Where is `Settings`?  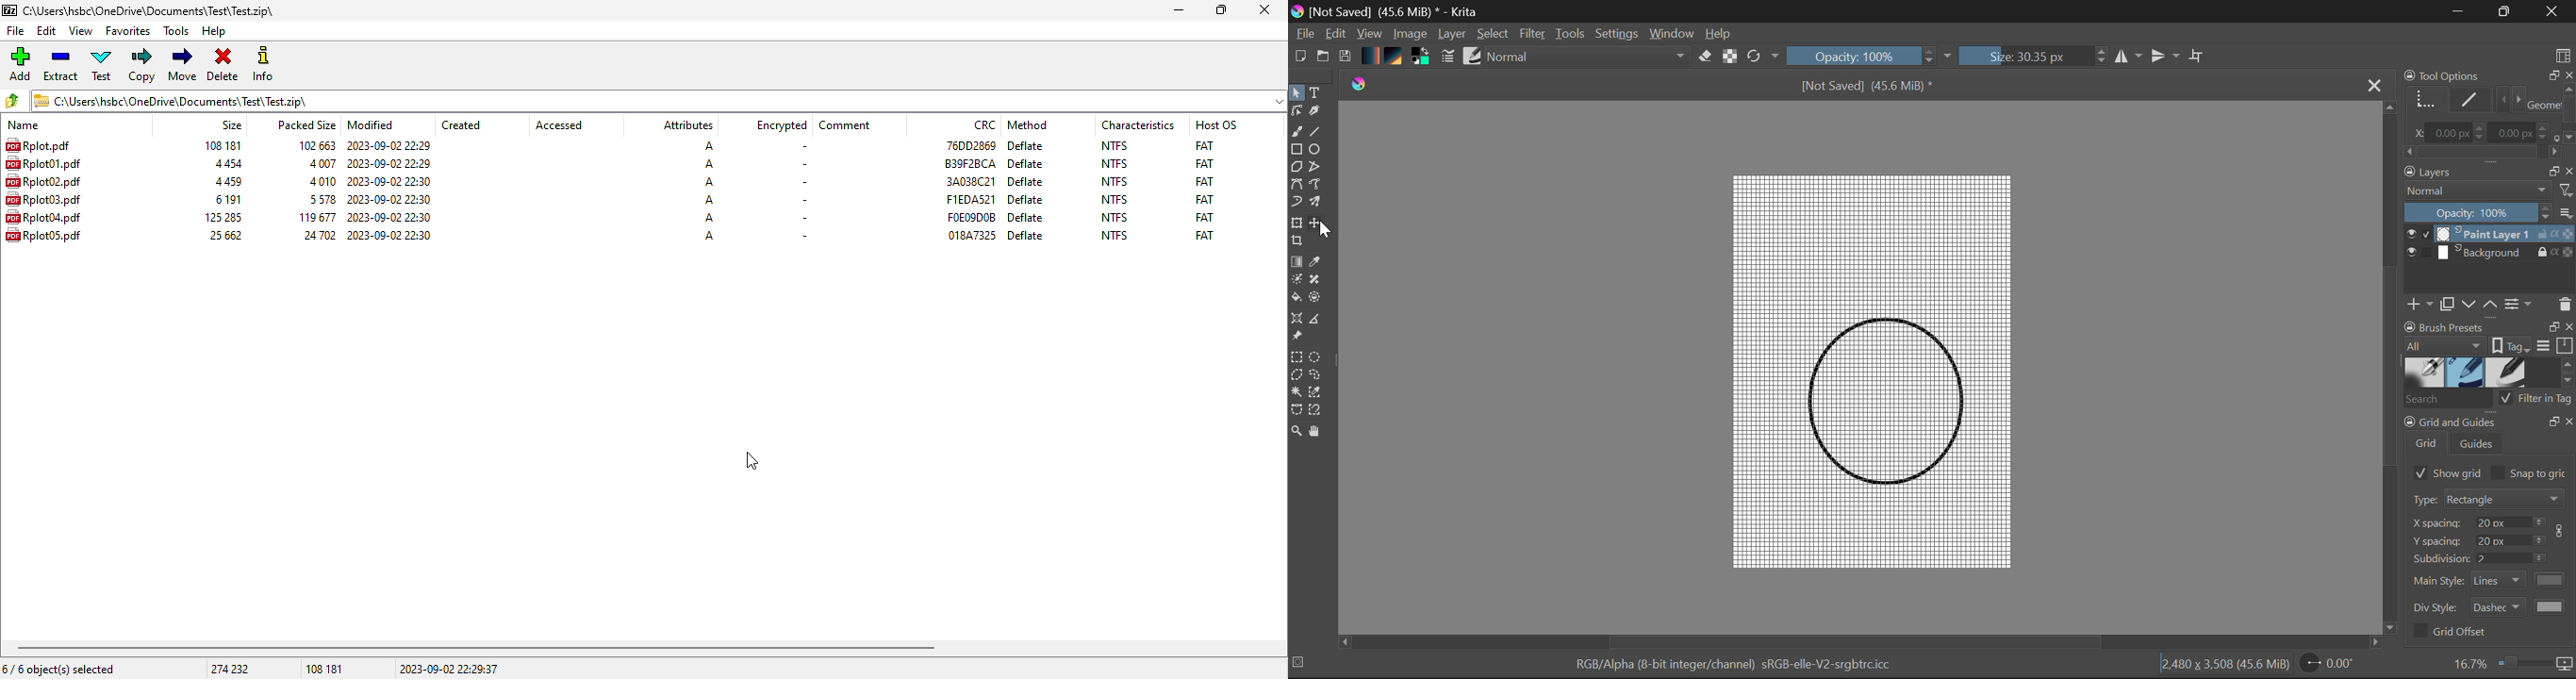 Settings is located at coordinates (1617, 36).